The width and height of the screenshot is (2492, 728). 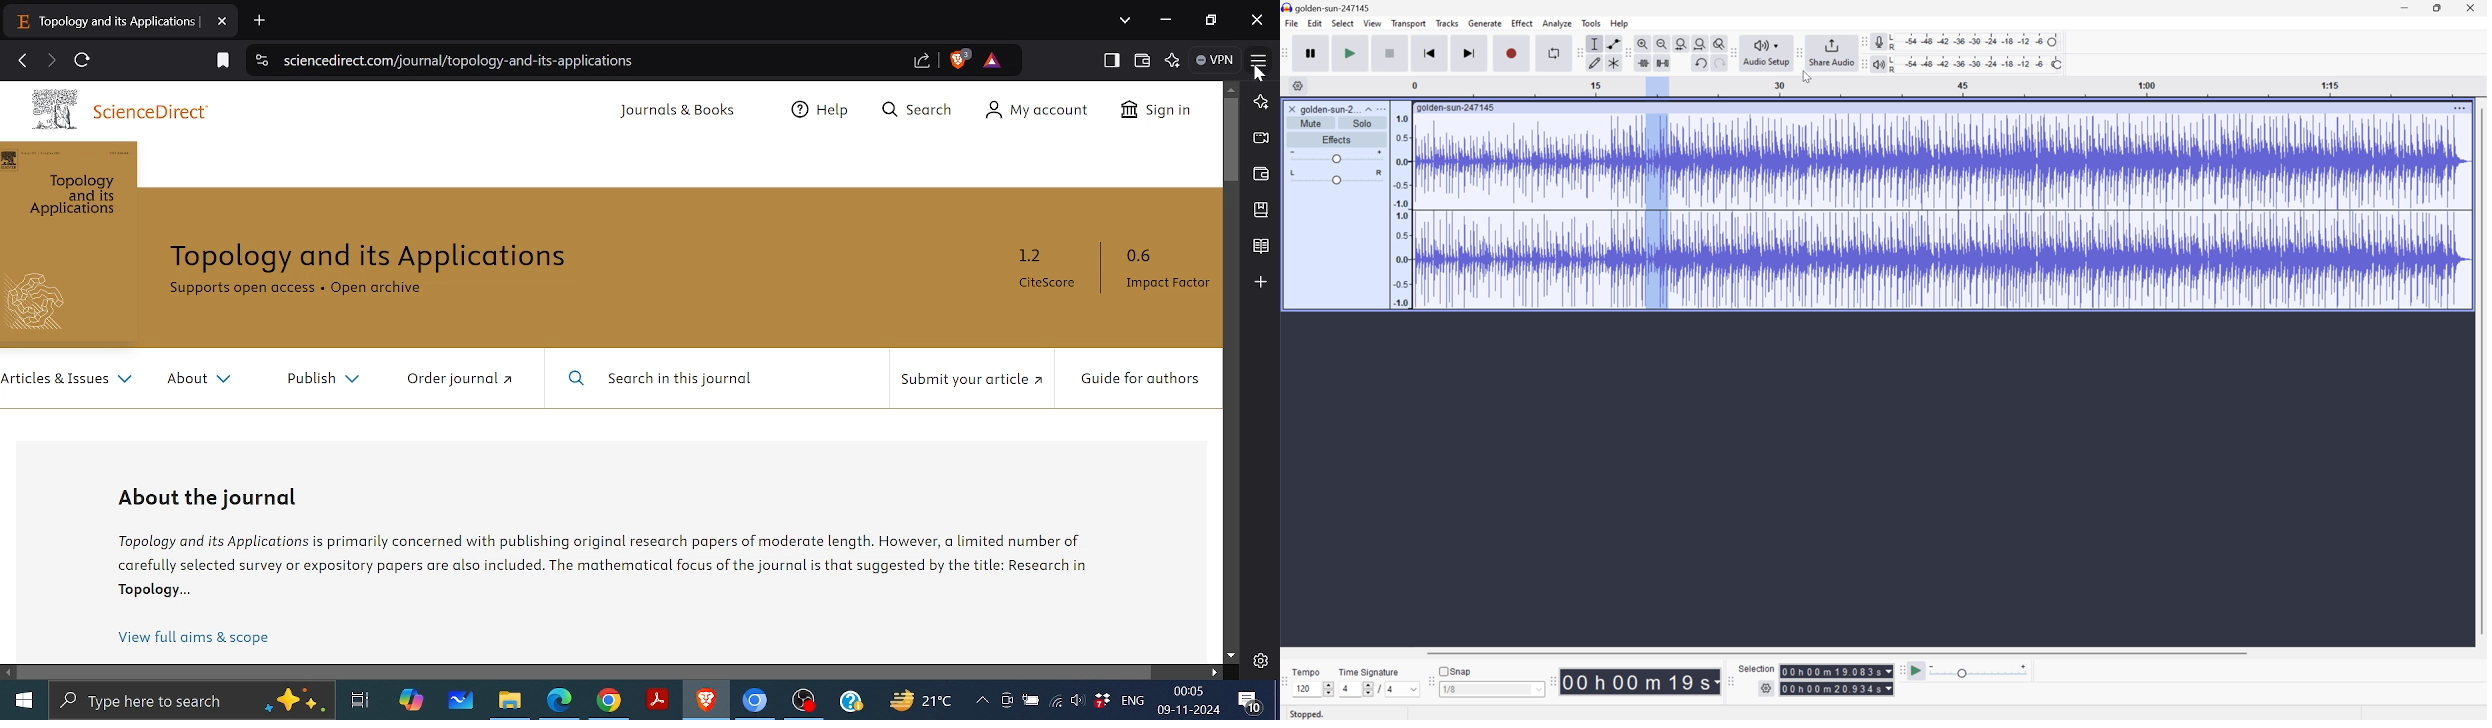 What do you see at coordinates (126, 106) in the screenshot?
I see `Science Direct` at bounding box center [126, 106].